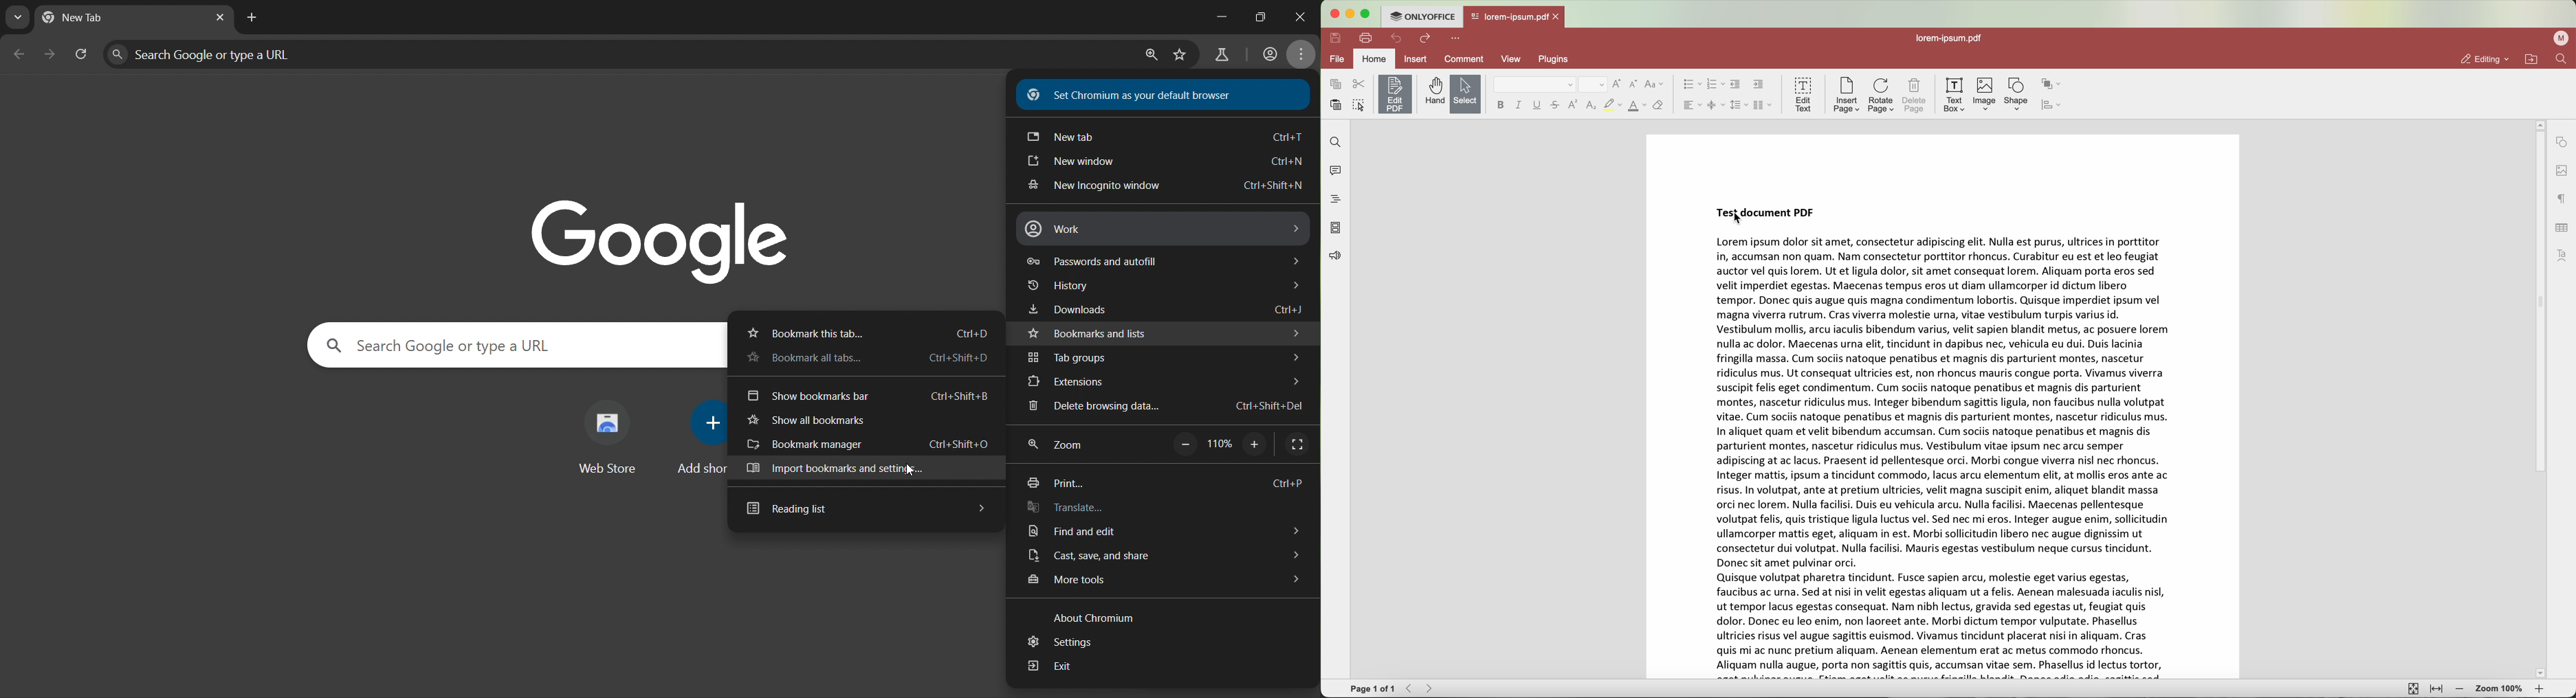 The width and height of the screenshot is (2576, 700). I want to click on menu, so click(1307, 53).